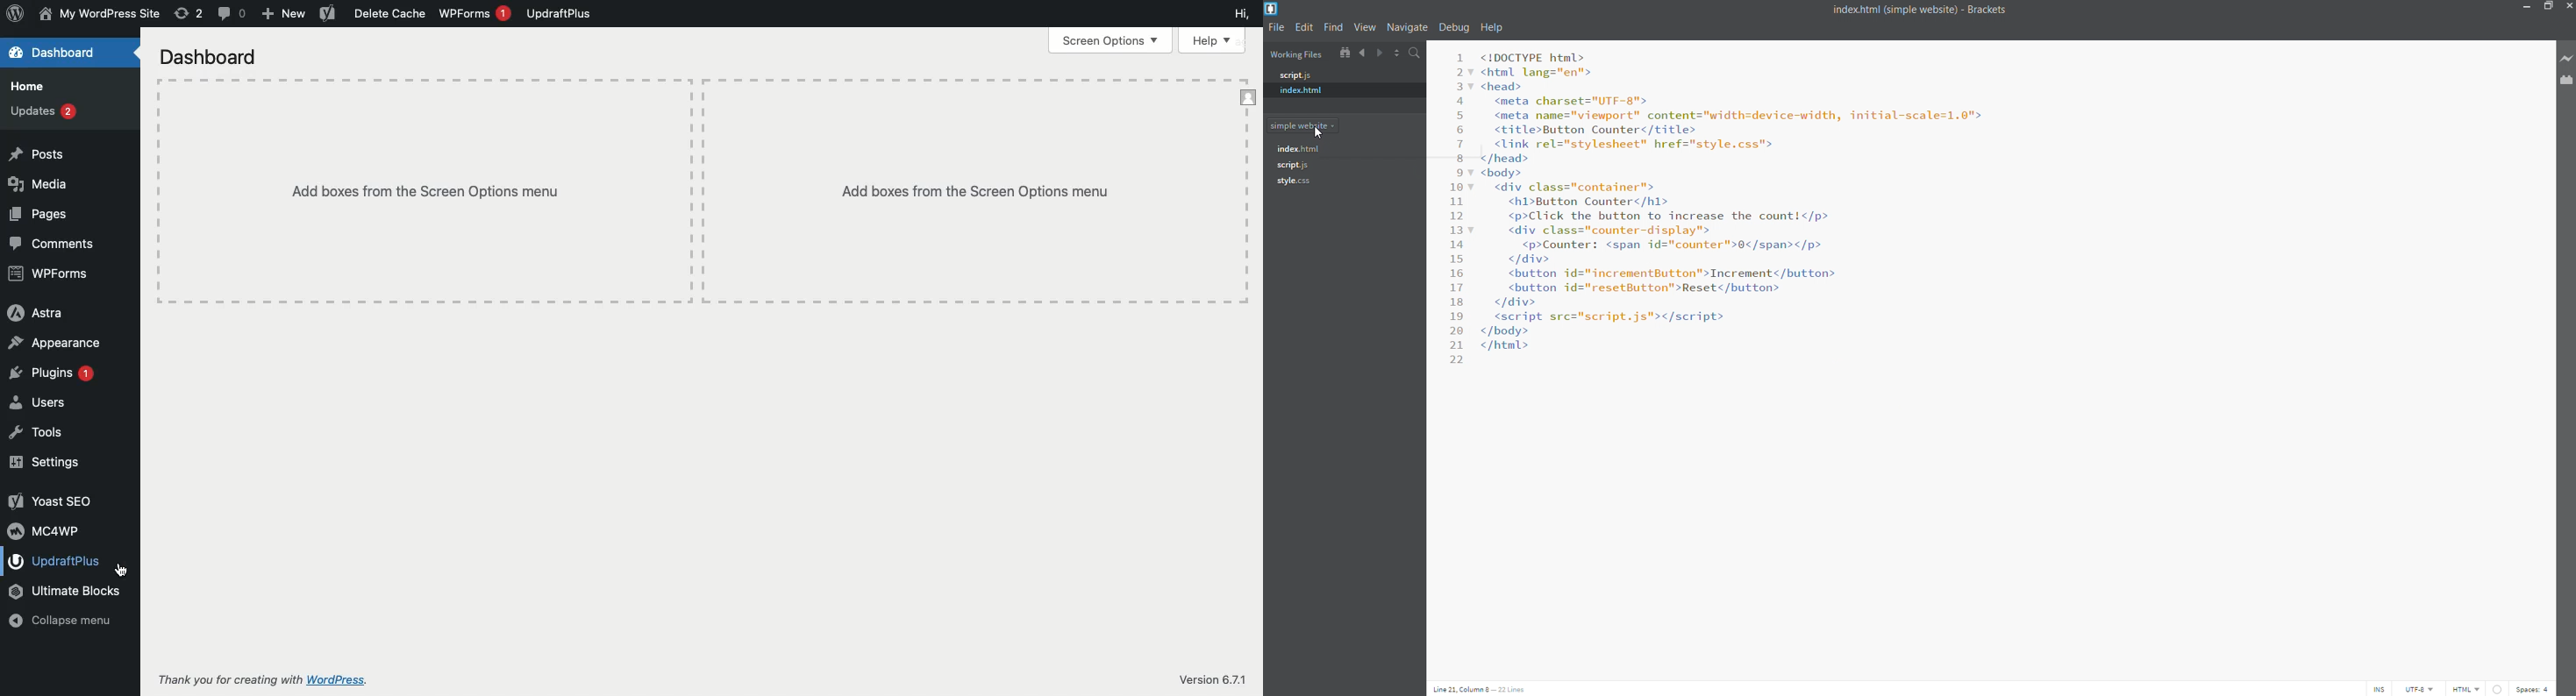  Describe the element at coordinates (1320, 133) in the screenshot. I see `cursor` at that location.